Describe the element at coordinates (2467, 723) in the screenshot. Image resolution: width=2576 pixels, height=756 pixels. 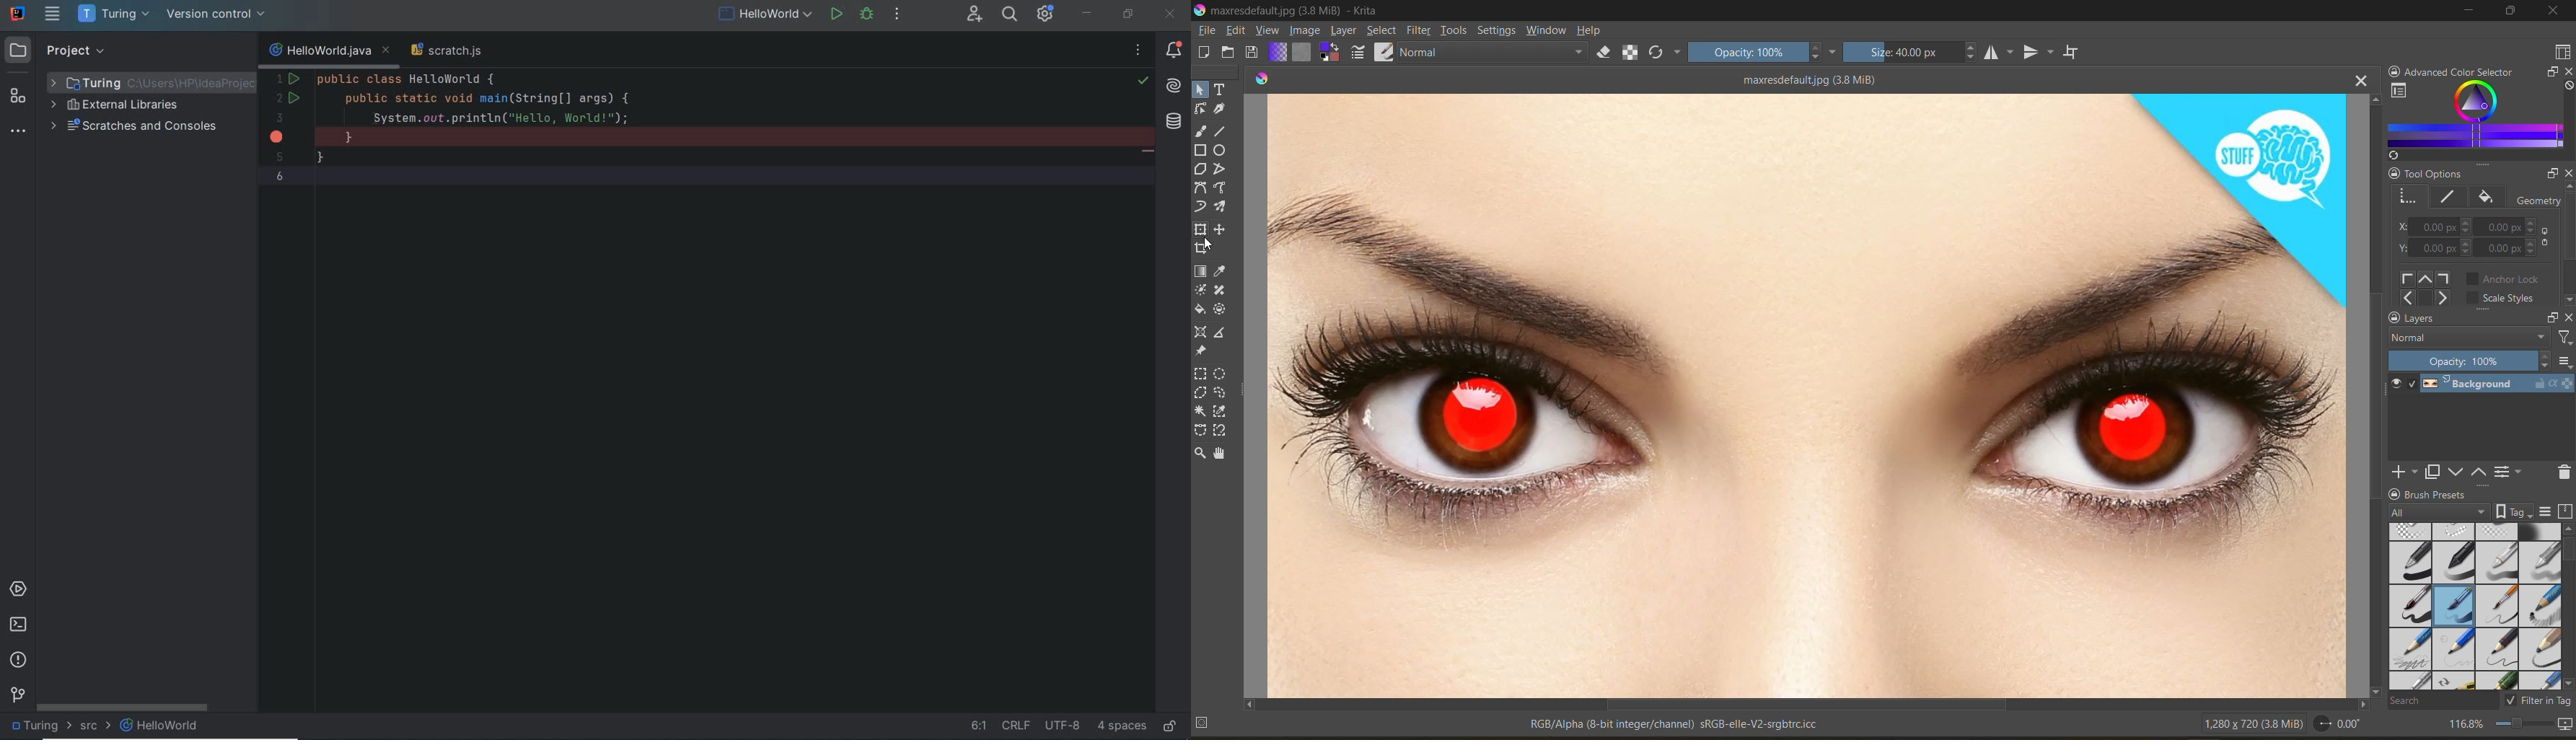
I see `zoom factor` at that location.